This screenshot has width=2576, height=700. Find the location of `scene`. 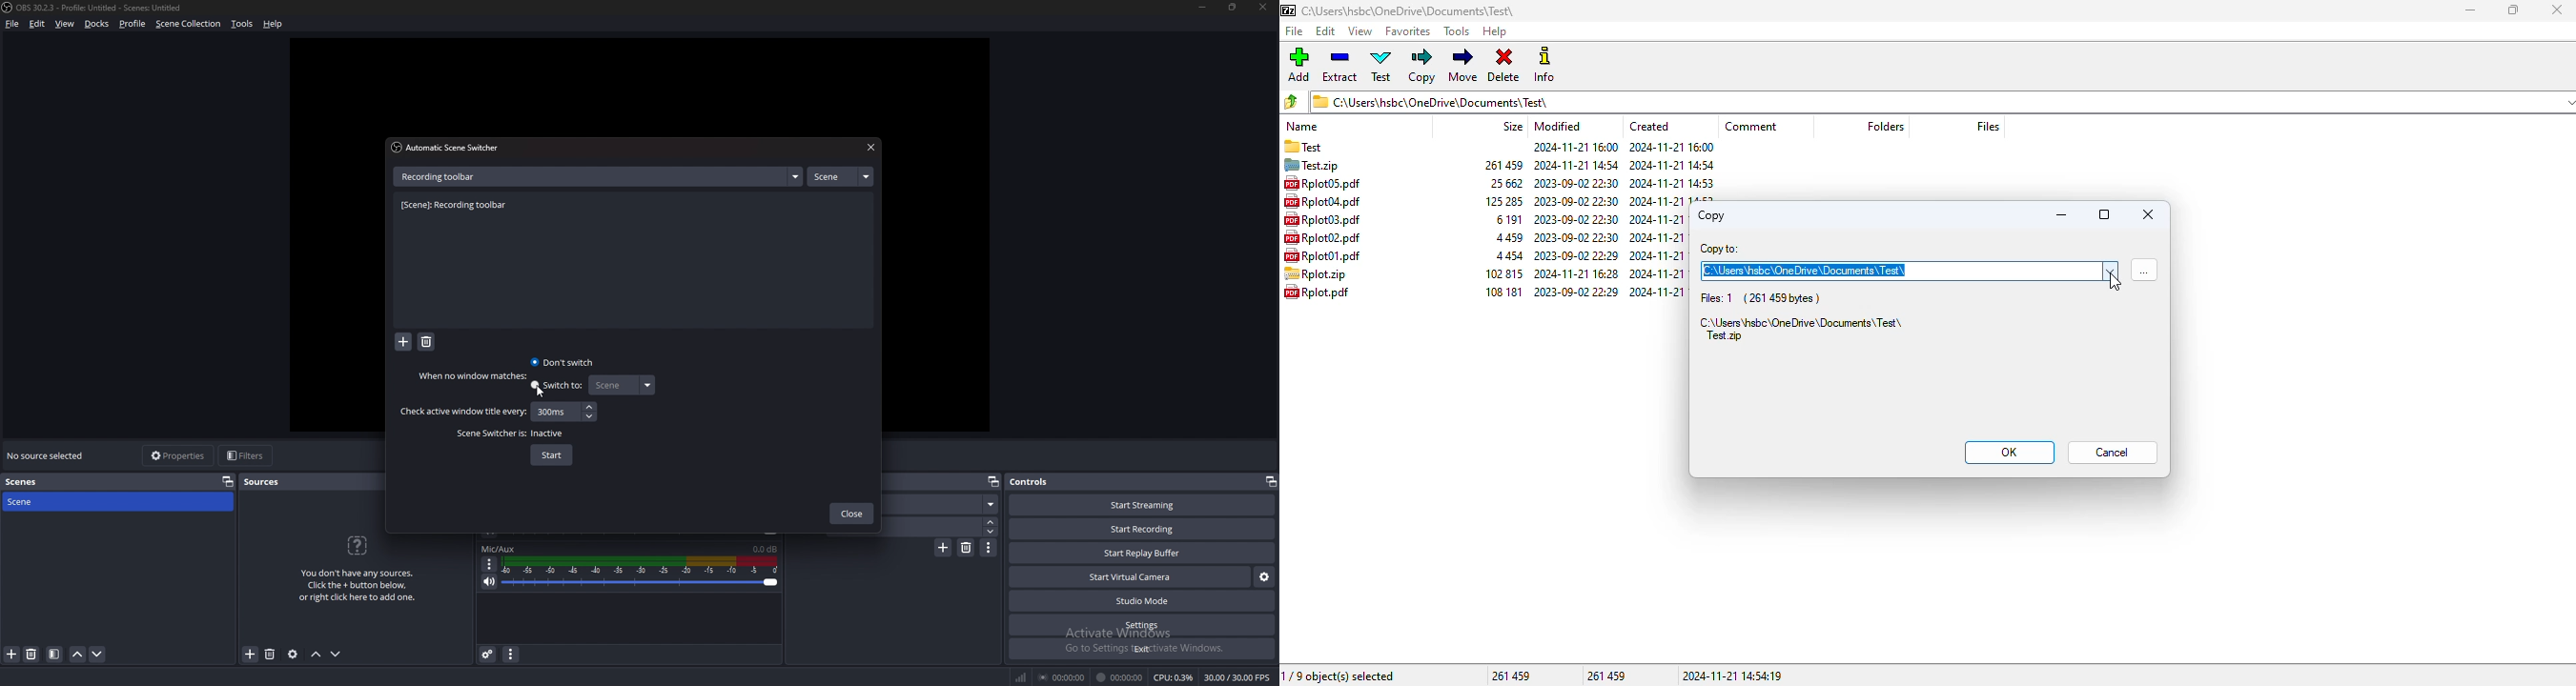

scene is located at coordinates (35, 501).